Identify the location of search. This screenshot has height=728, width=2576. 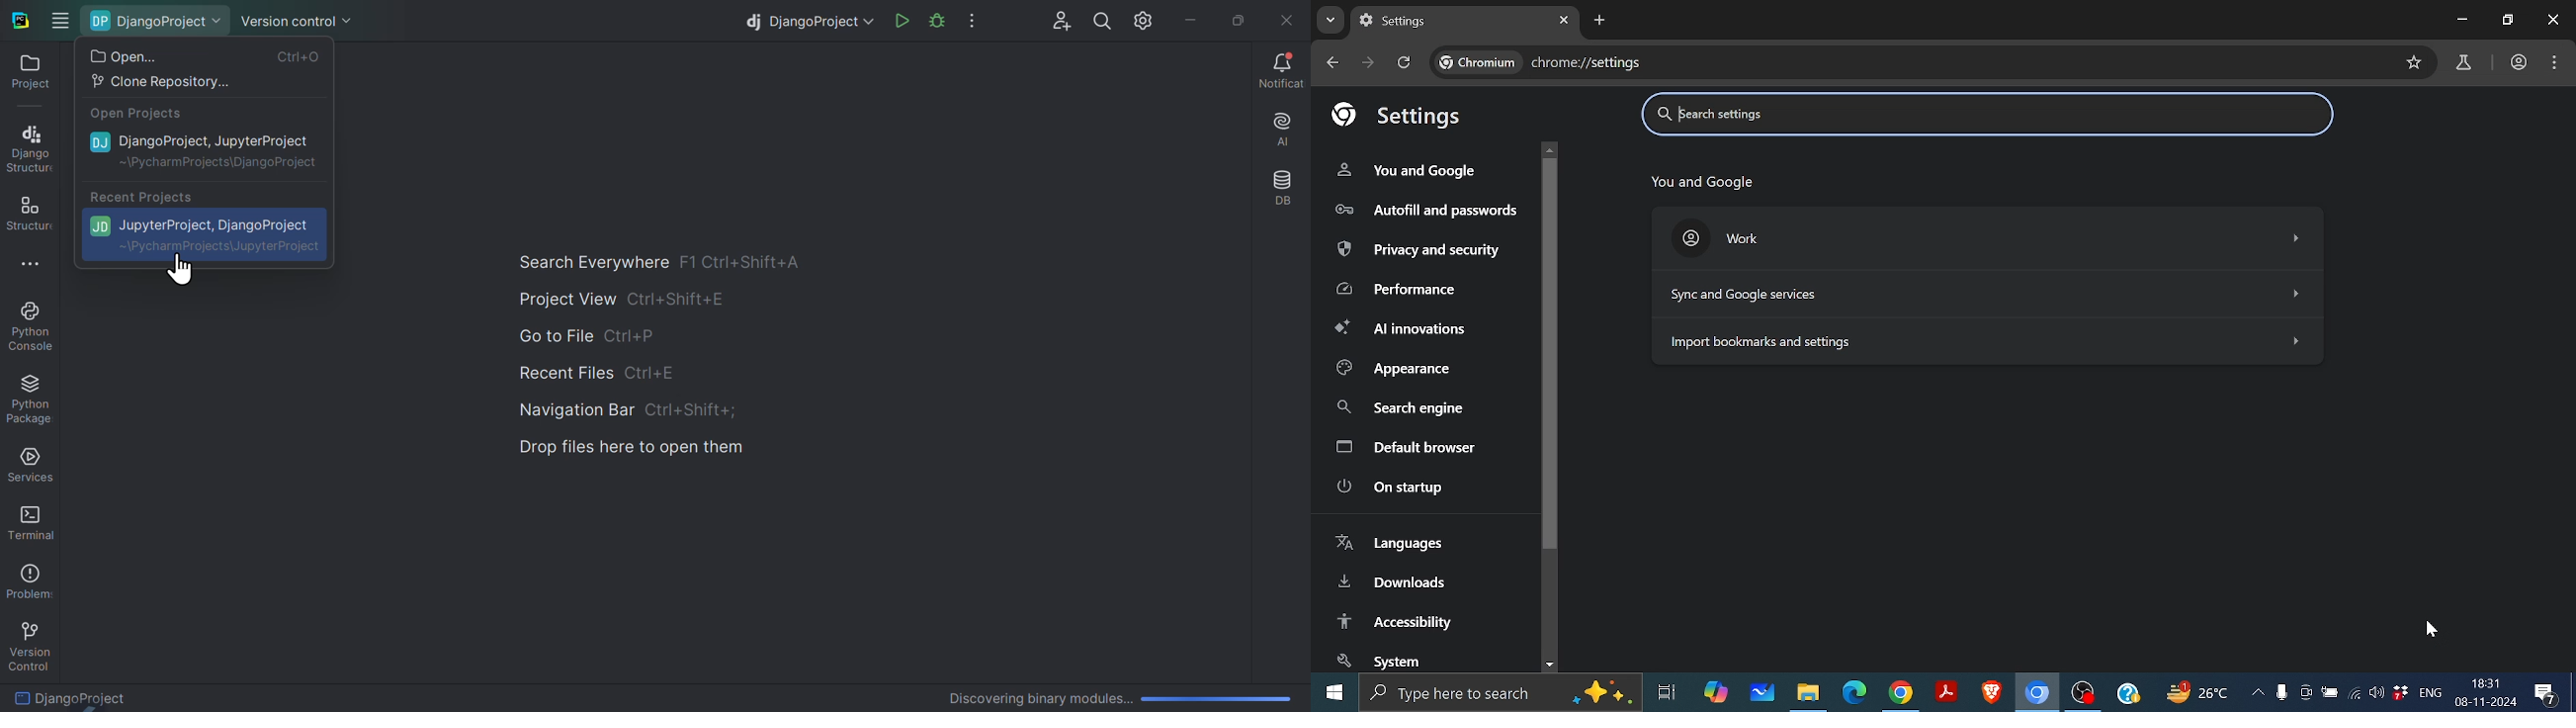
(1104, 21).